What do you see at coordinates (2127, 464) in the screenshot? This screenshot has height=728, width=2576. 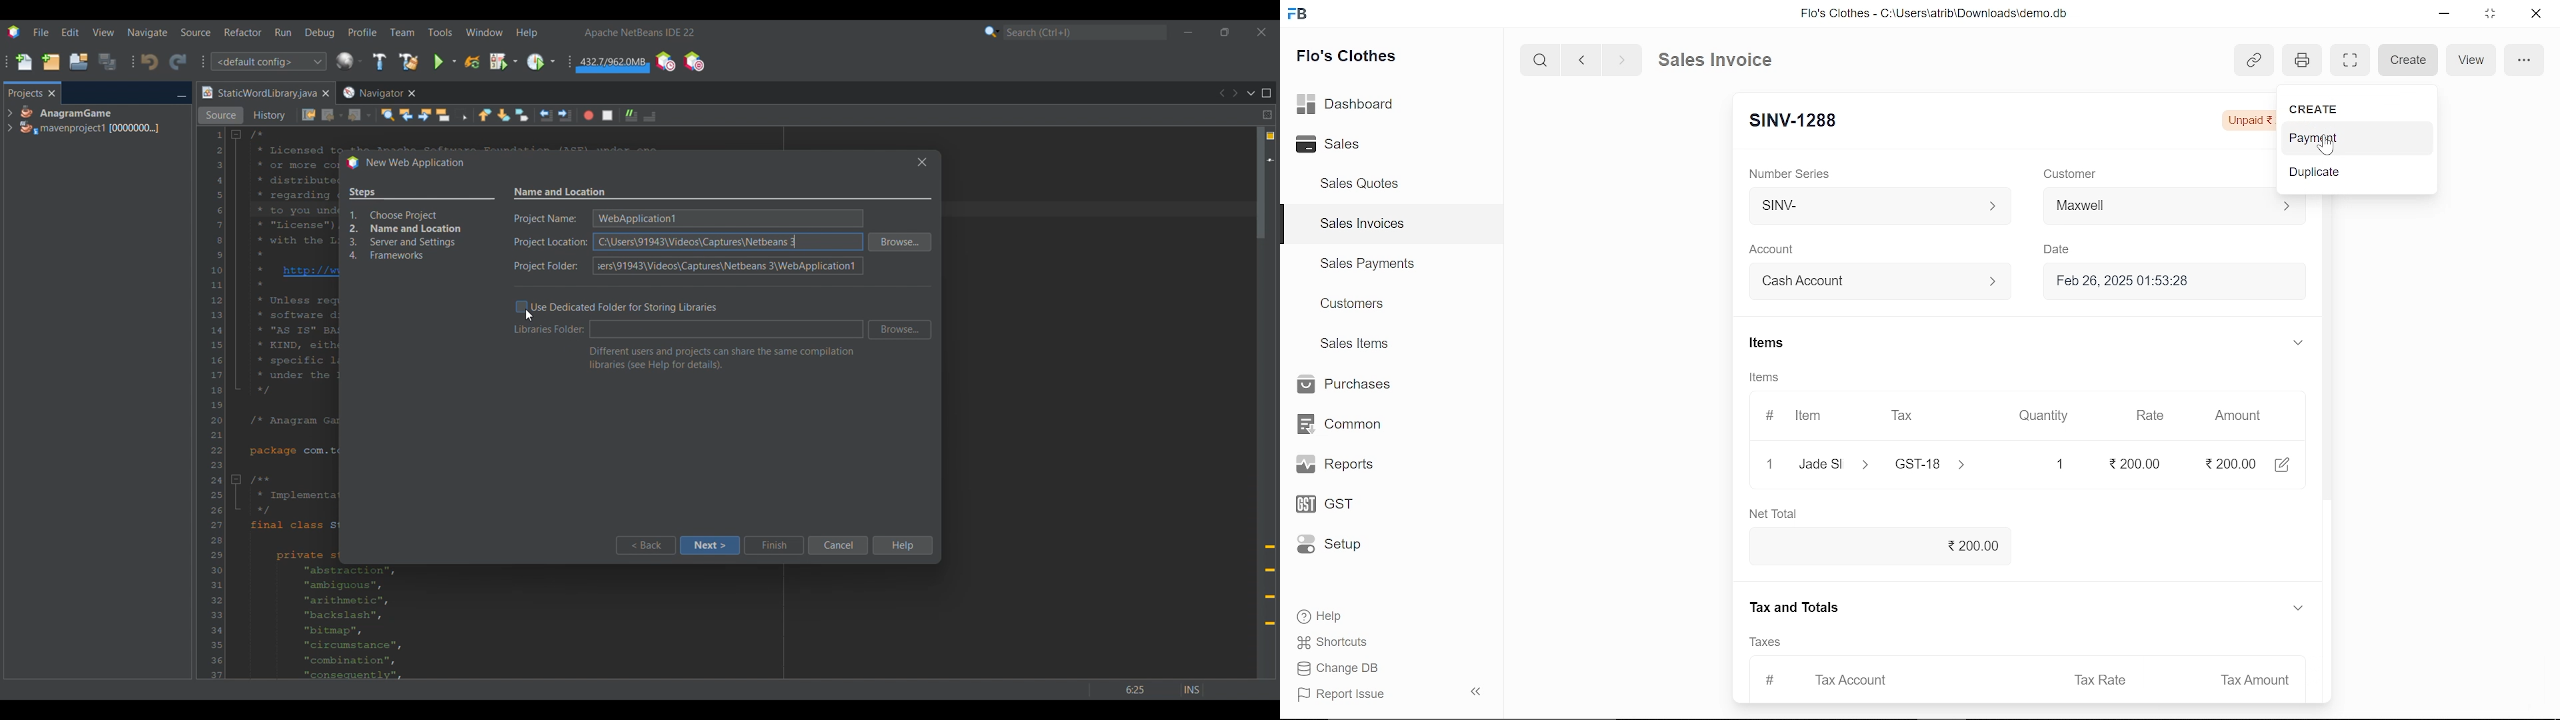 I see `200.00` at bounding box center [2127, 464].